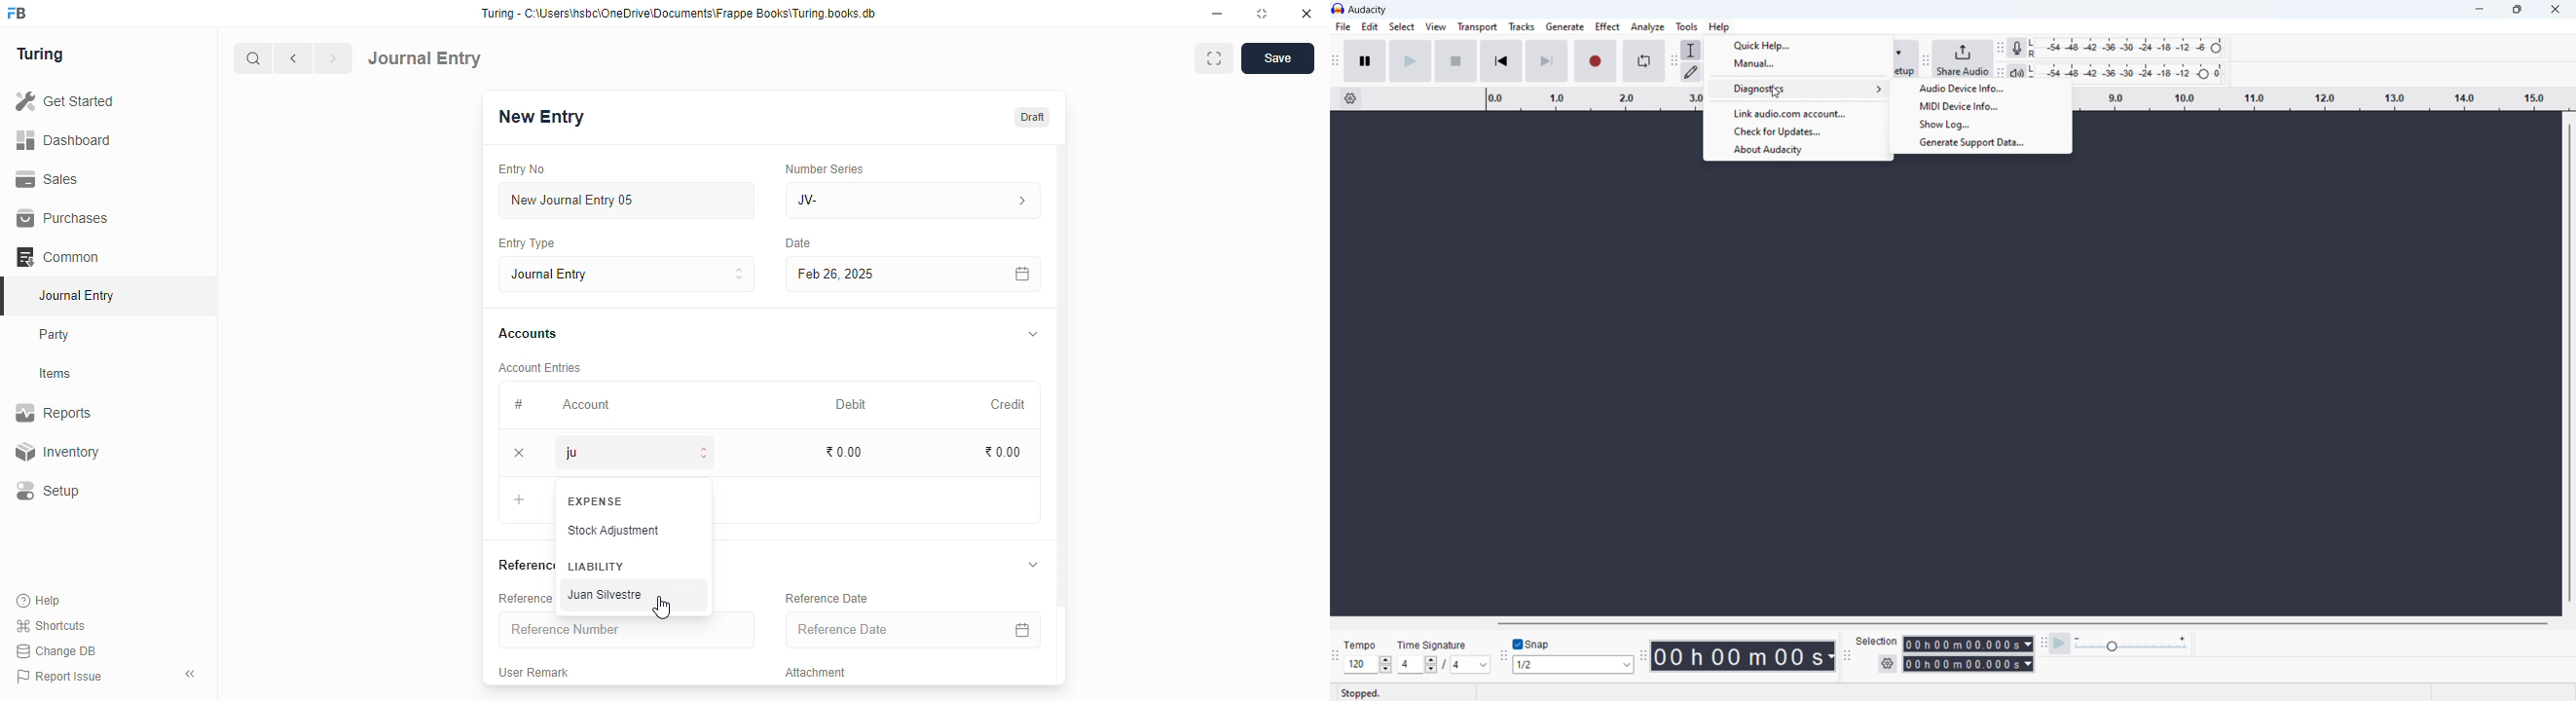 Image resolution: width=2576 pixels, height=728 pixels. I want to click on playback speed, so click(2131, 645).